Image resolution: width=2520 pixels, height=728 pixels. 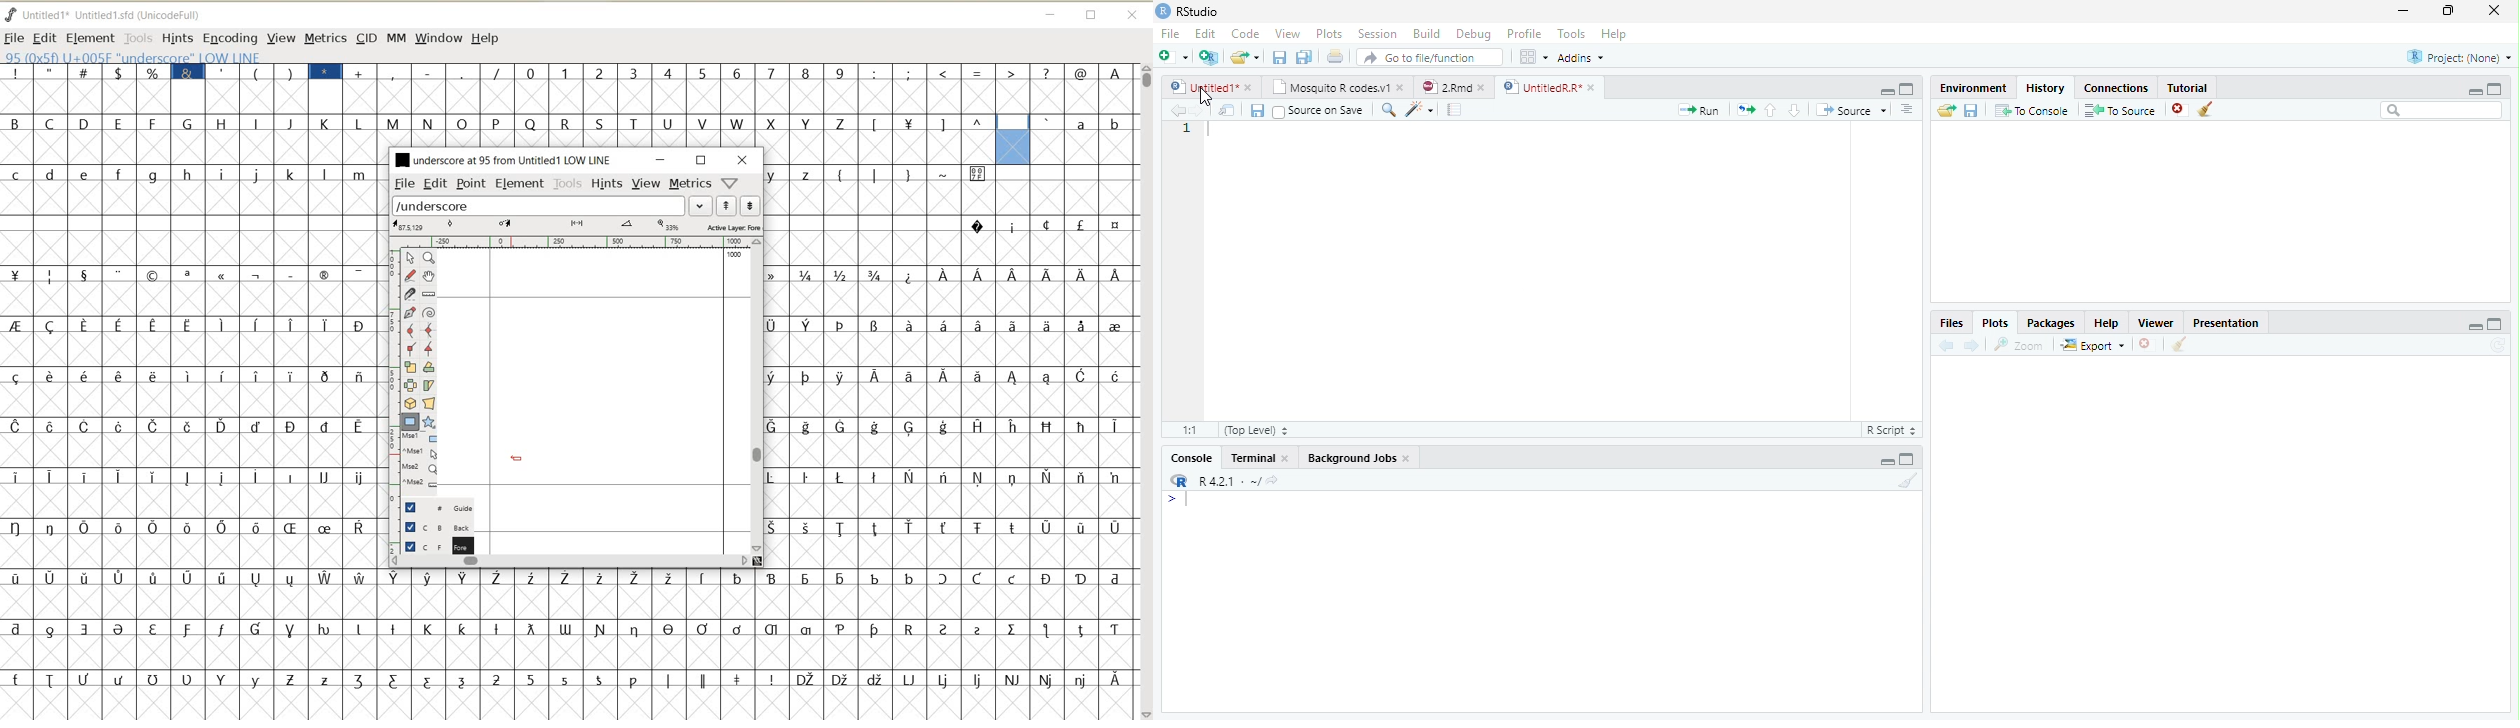 What do you see at coordinates (1888, 92) in the screenshot?
I see `minimize` at bounding box center [1888, 92].